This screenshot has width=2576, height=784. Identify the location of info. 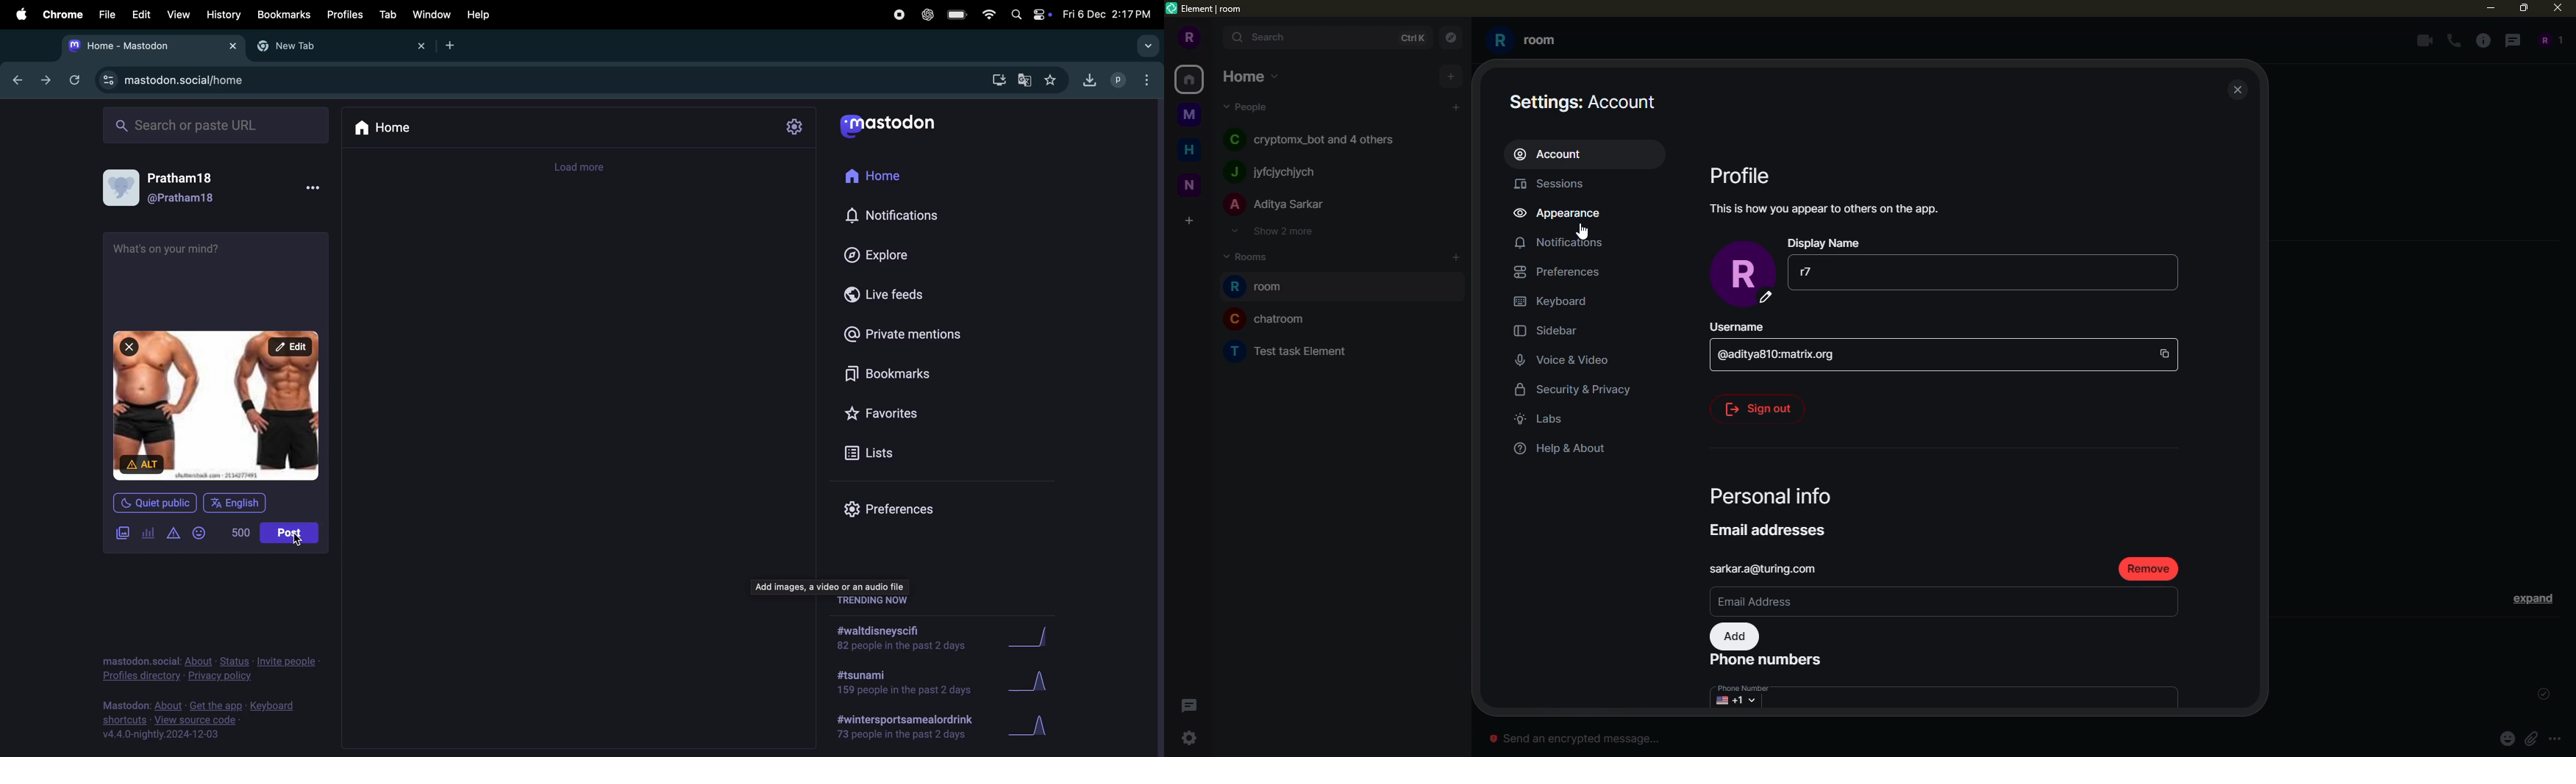
(1827, 209).